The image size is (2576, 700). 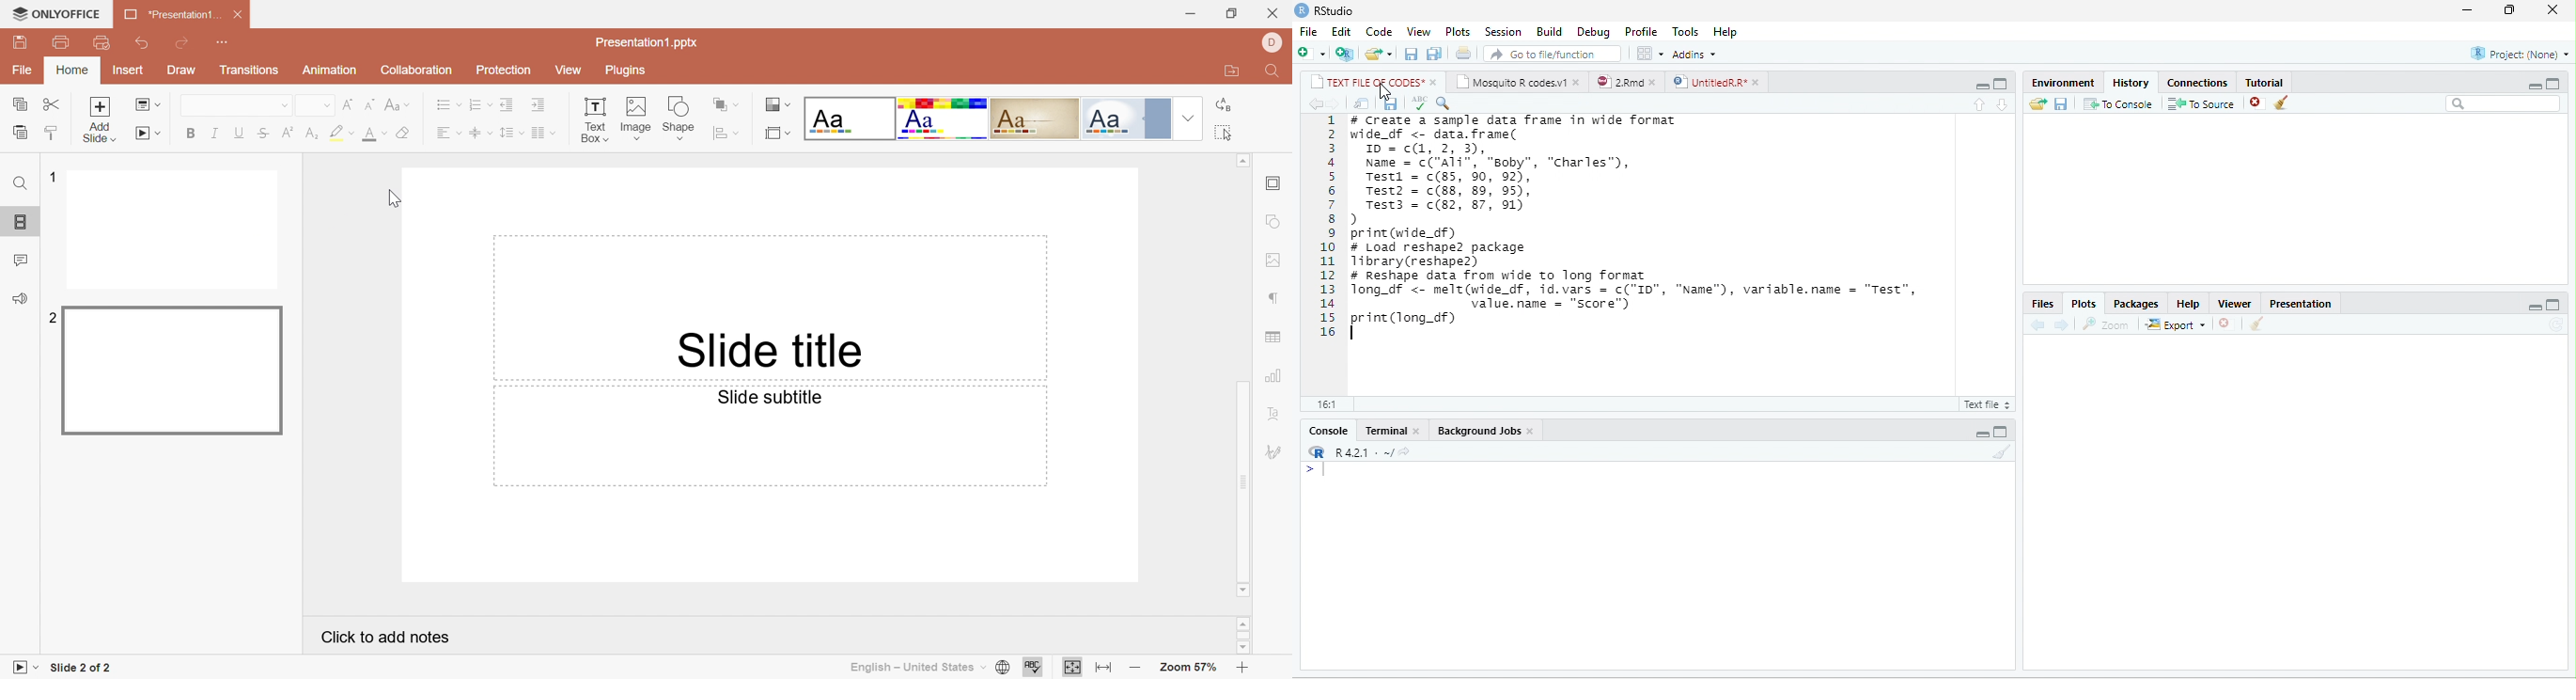 I want to click on Copy style, so click(x=55, y=131).